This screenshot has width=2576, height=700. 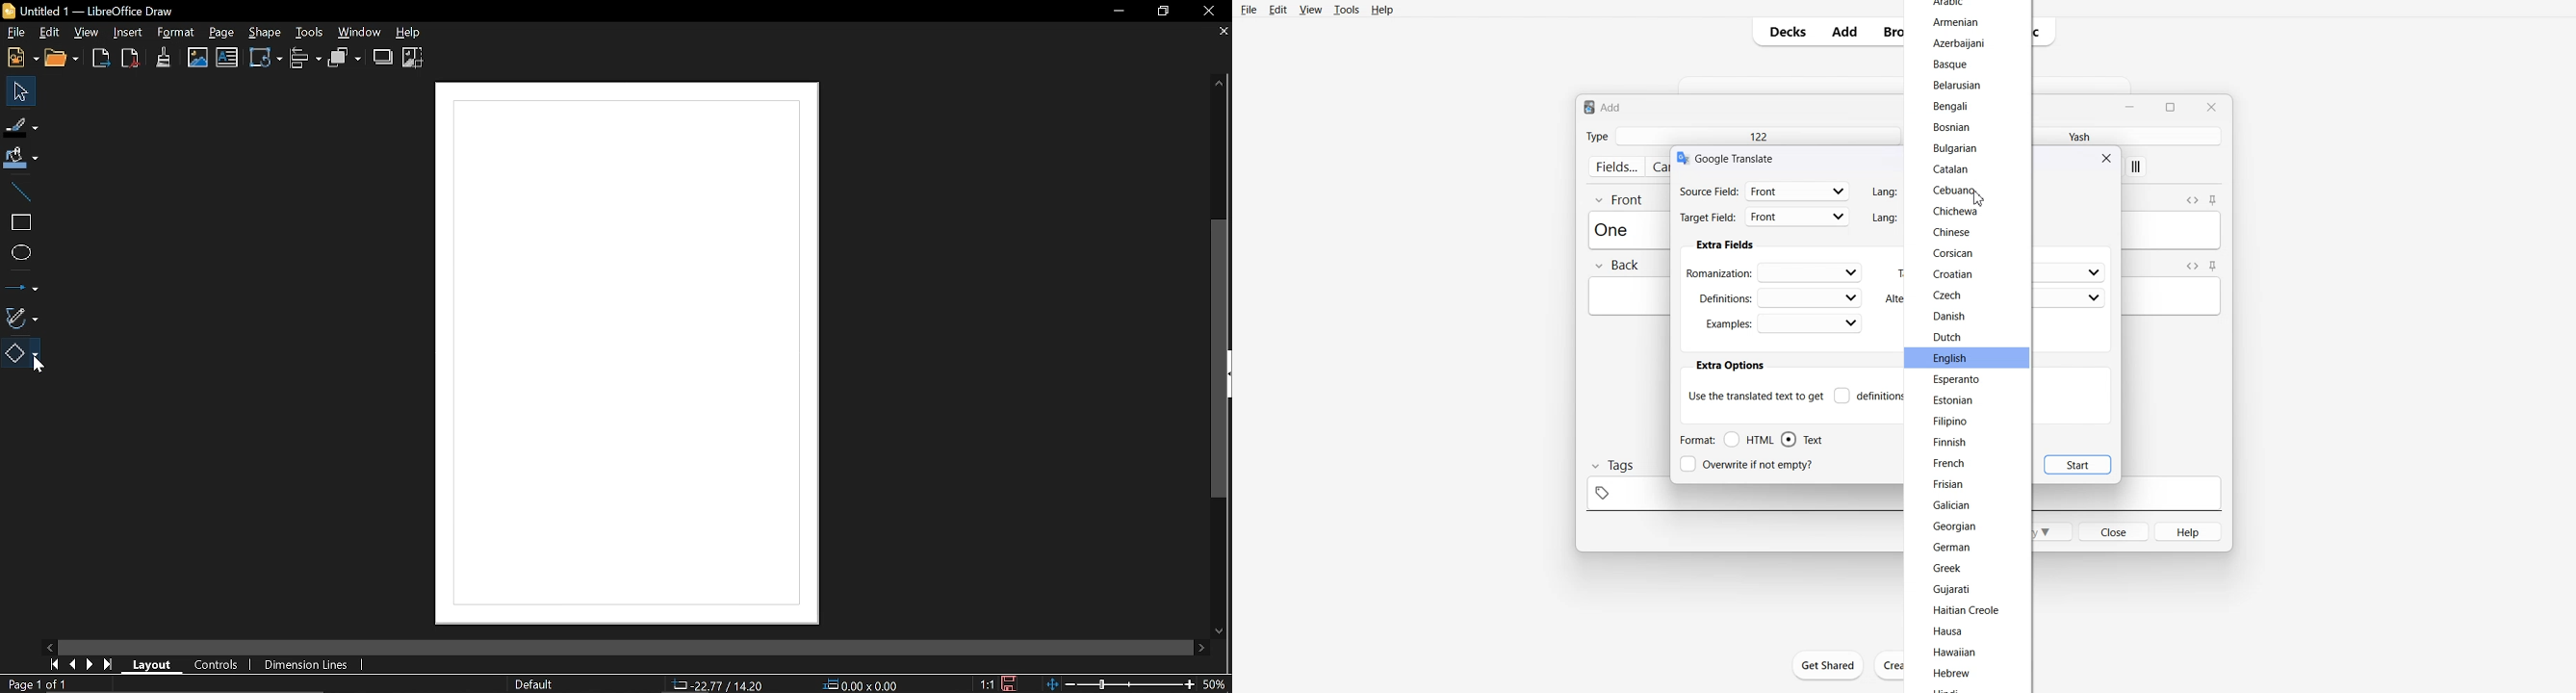 What do you see at coordinates (307, 31) in the screenshot?
I see `Tools` at bounding box center [307, 31].